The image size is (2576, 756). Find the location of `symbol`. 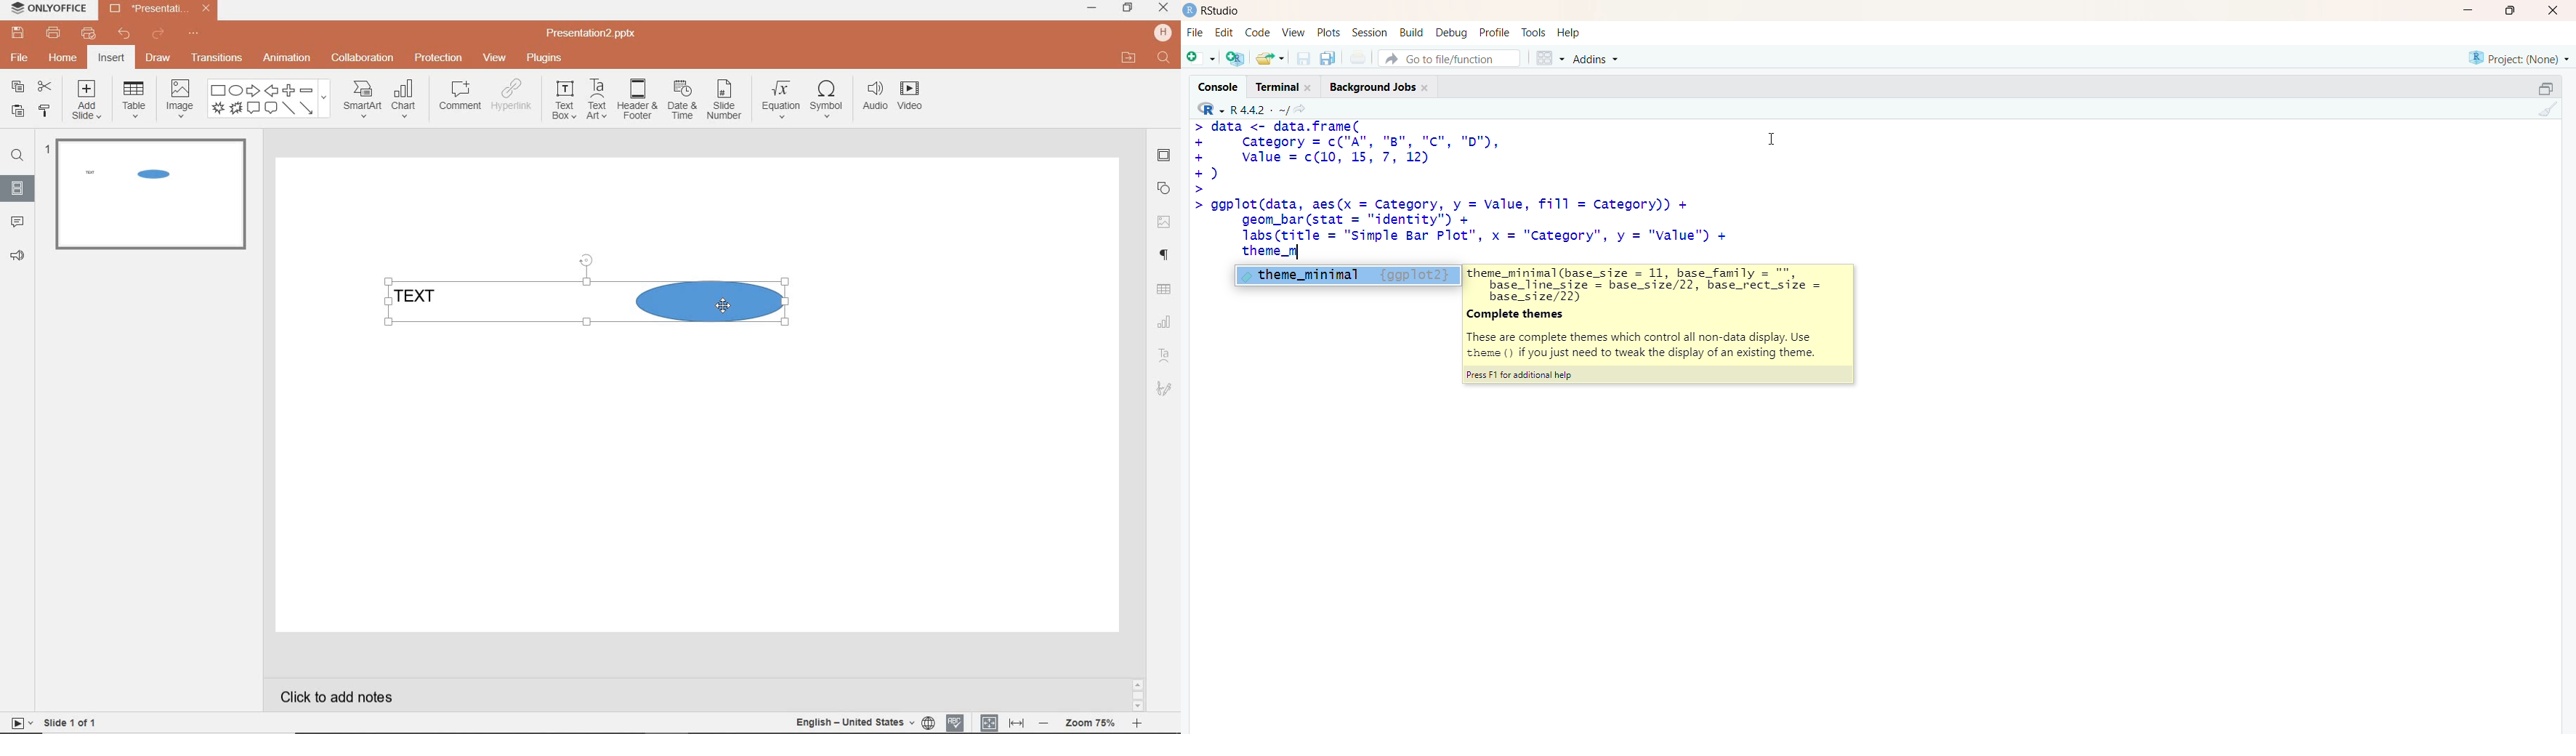

symbol is located at coordinates (825, 102).